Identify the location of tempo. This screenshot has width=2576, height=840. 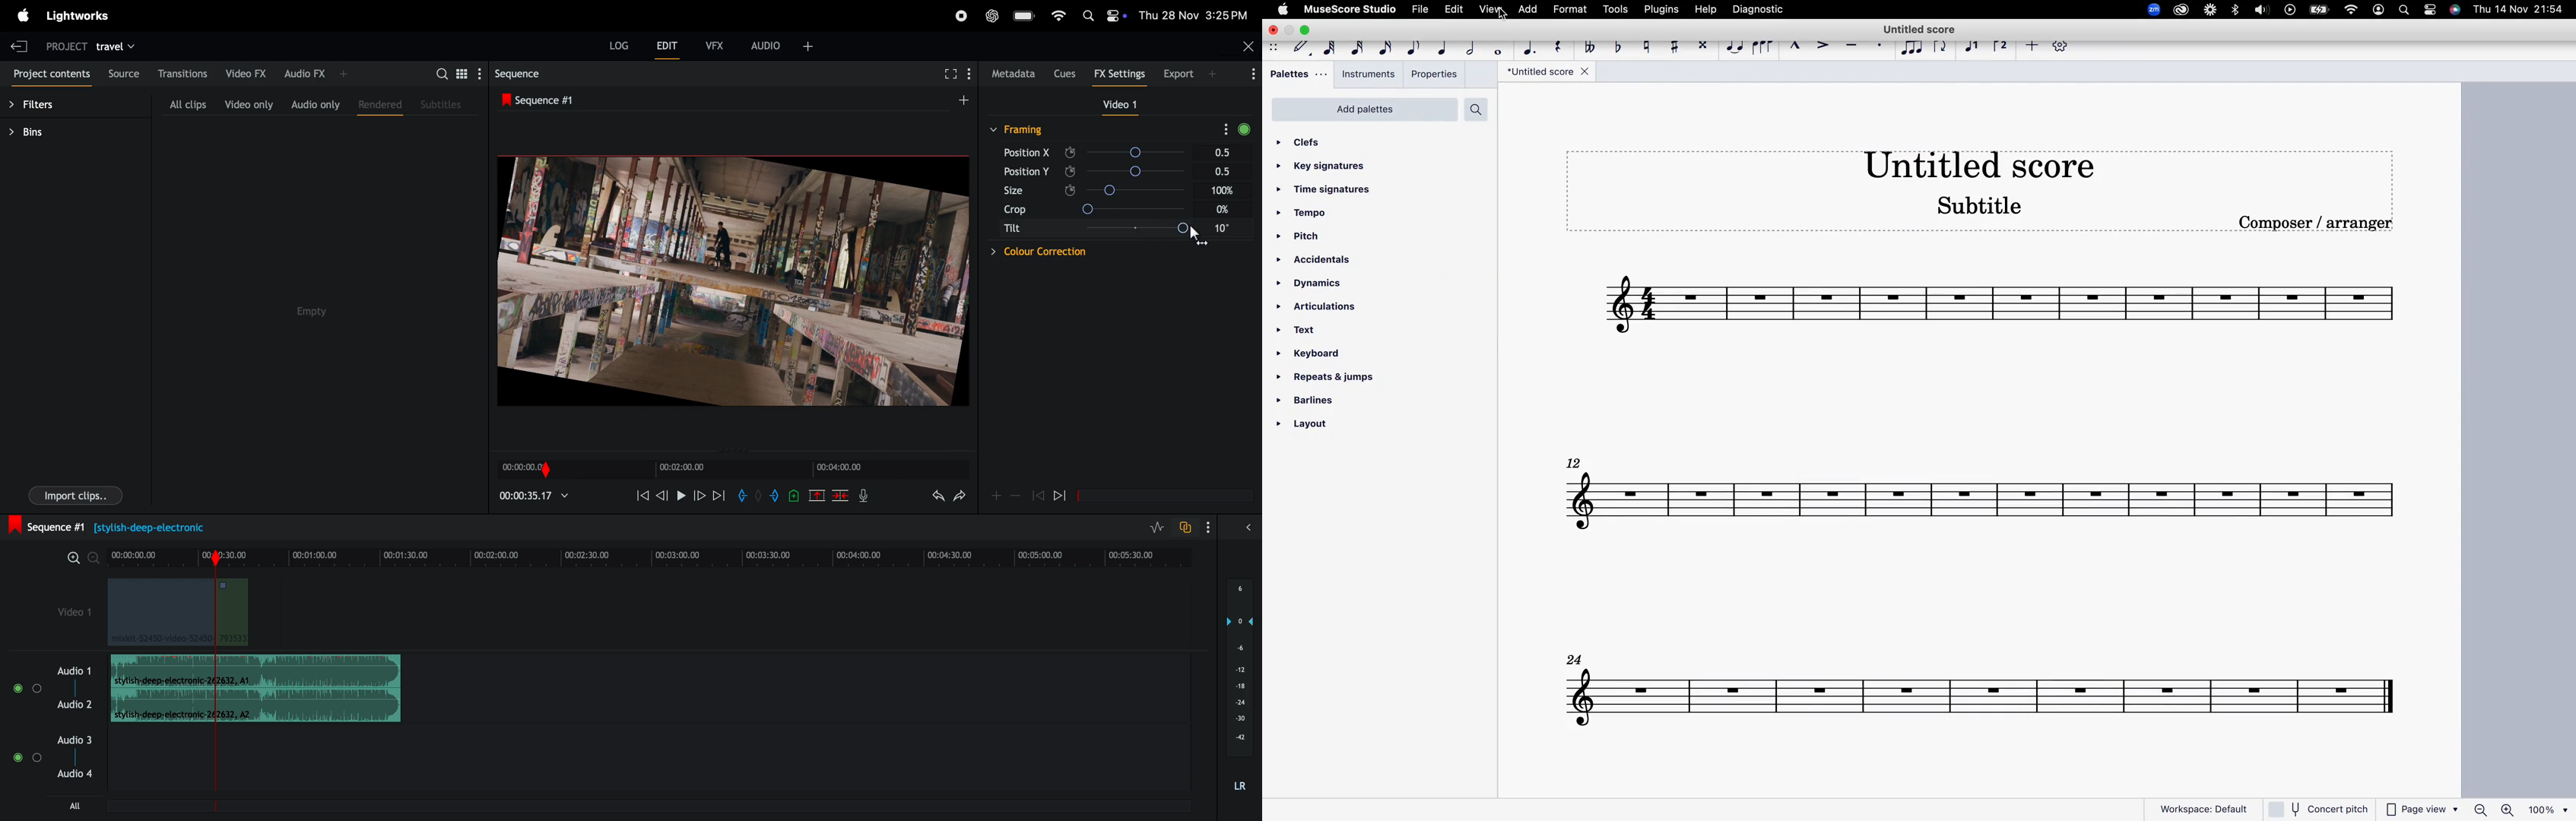
(1309, 214).